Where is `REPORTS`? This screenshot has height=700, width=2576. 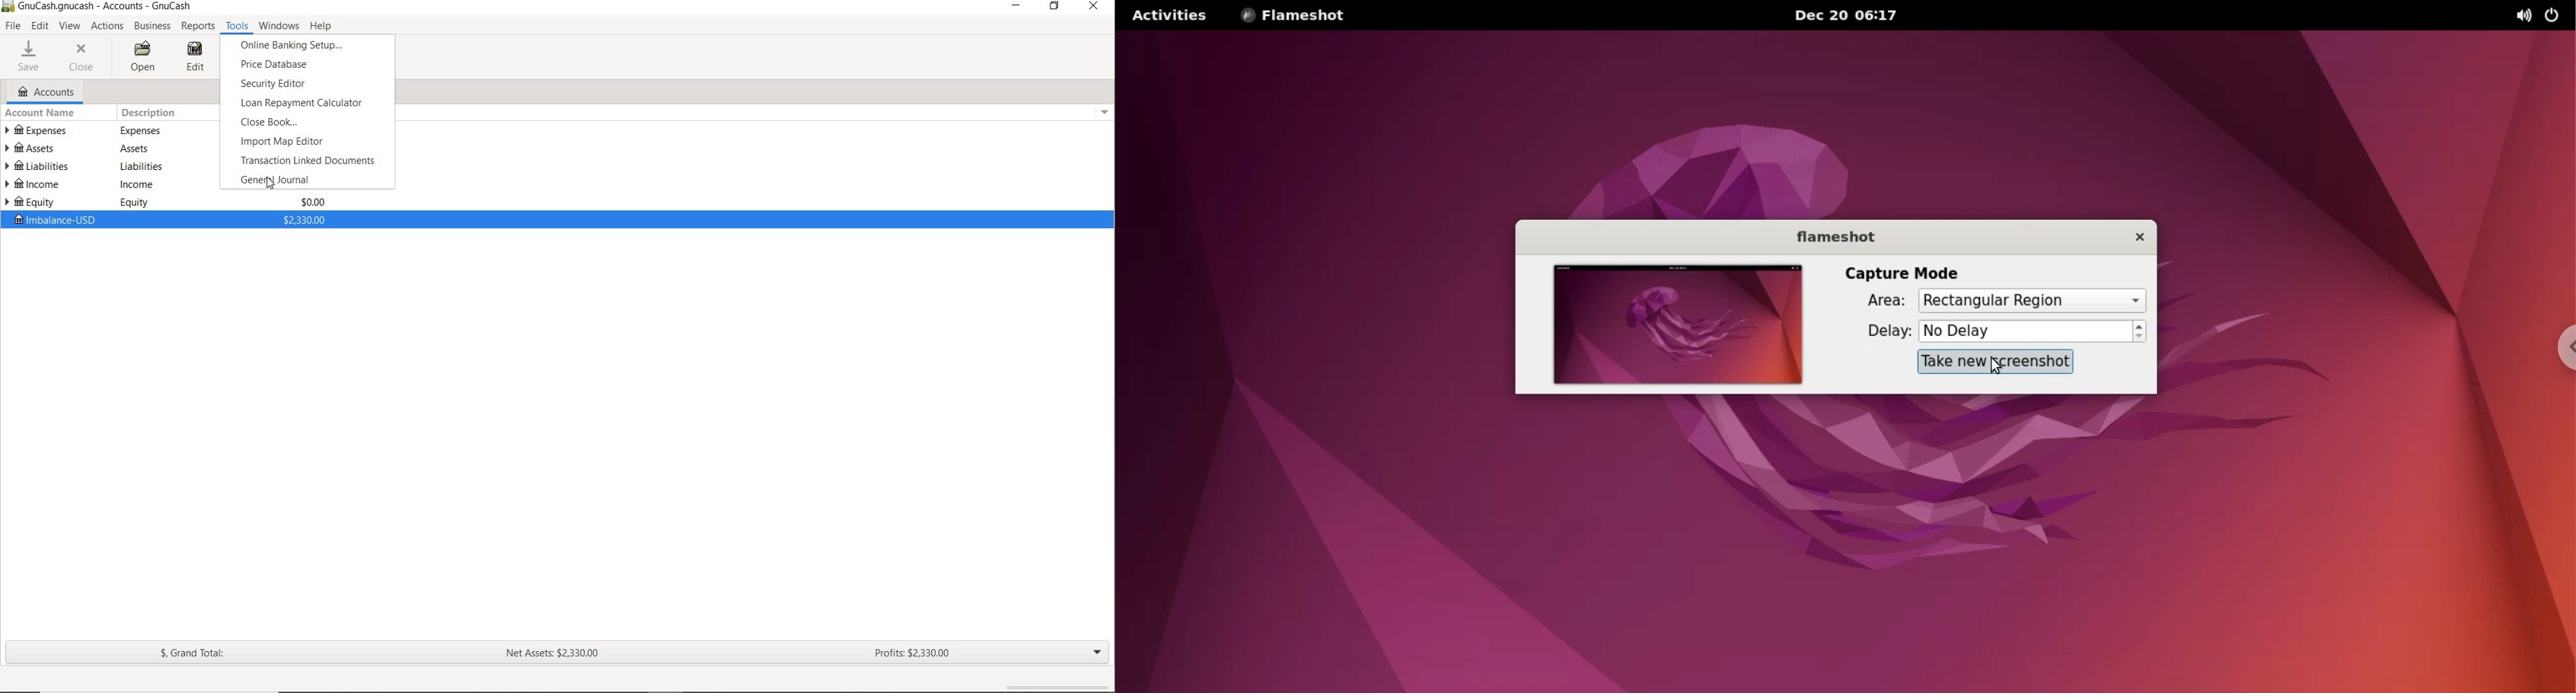
REPORTS is located at coordinates (199, 27).